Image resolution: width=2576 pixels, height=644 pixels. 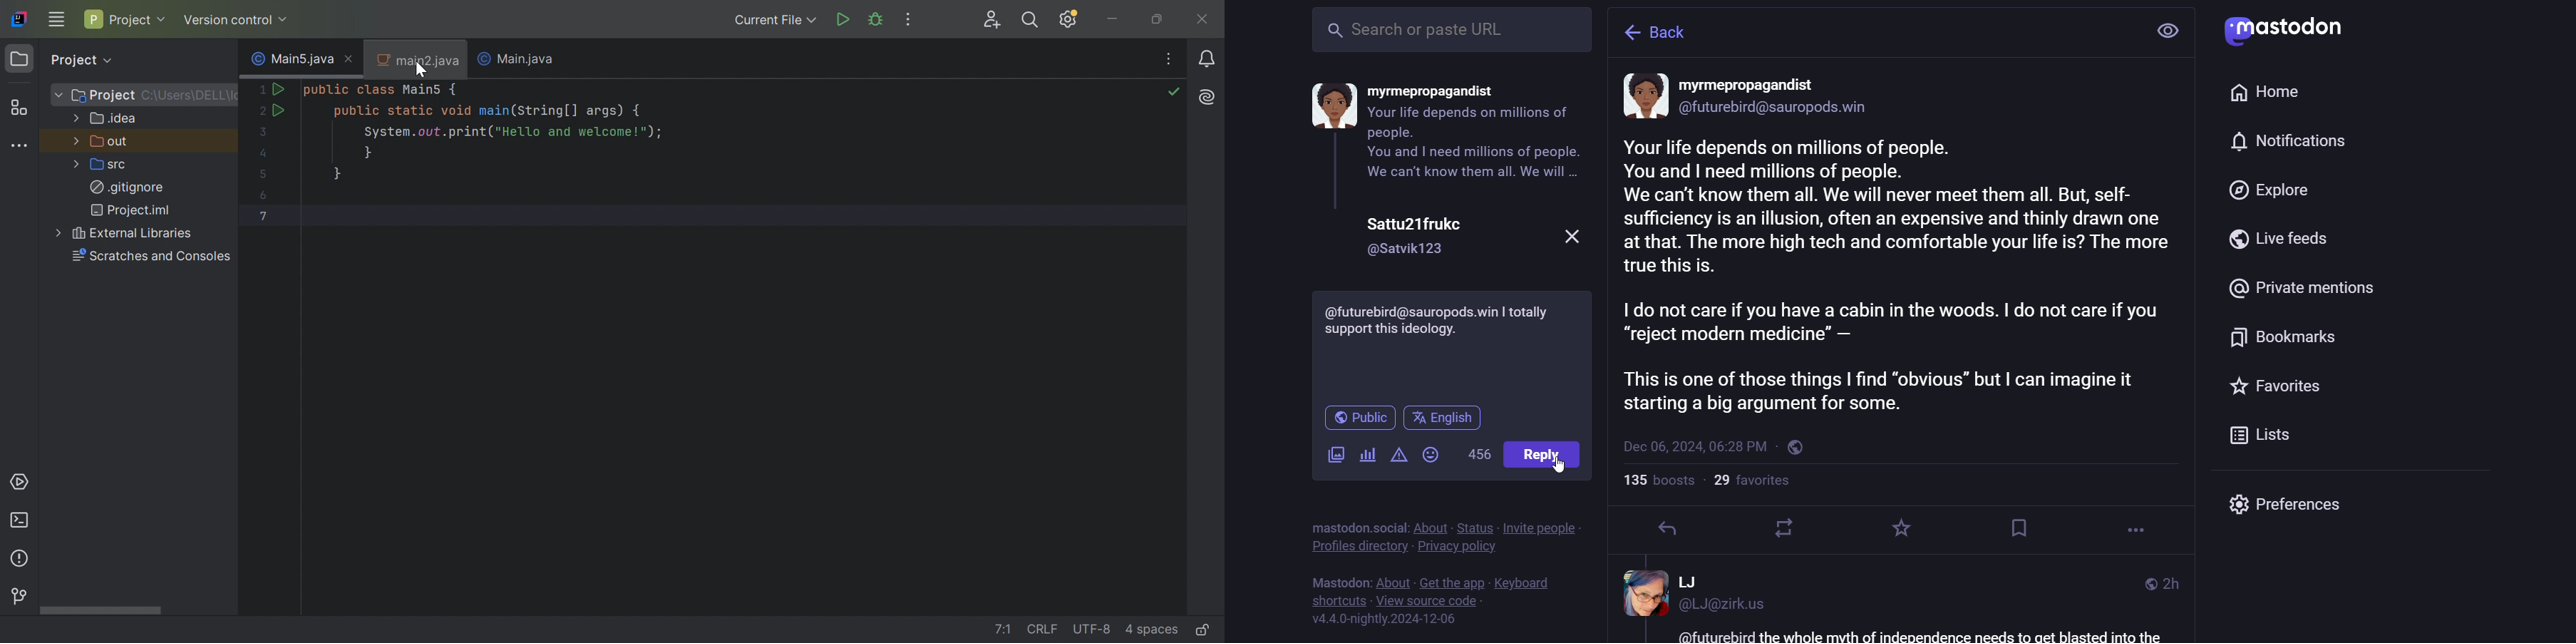 I want to click on favorite, so click(x=1905, y=528).